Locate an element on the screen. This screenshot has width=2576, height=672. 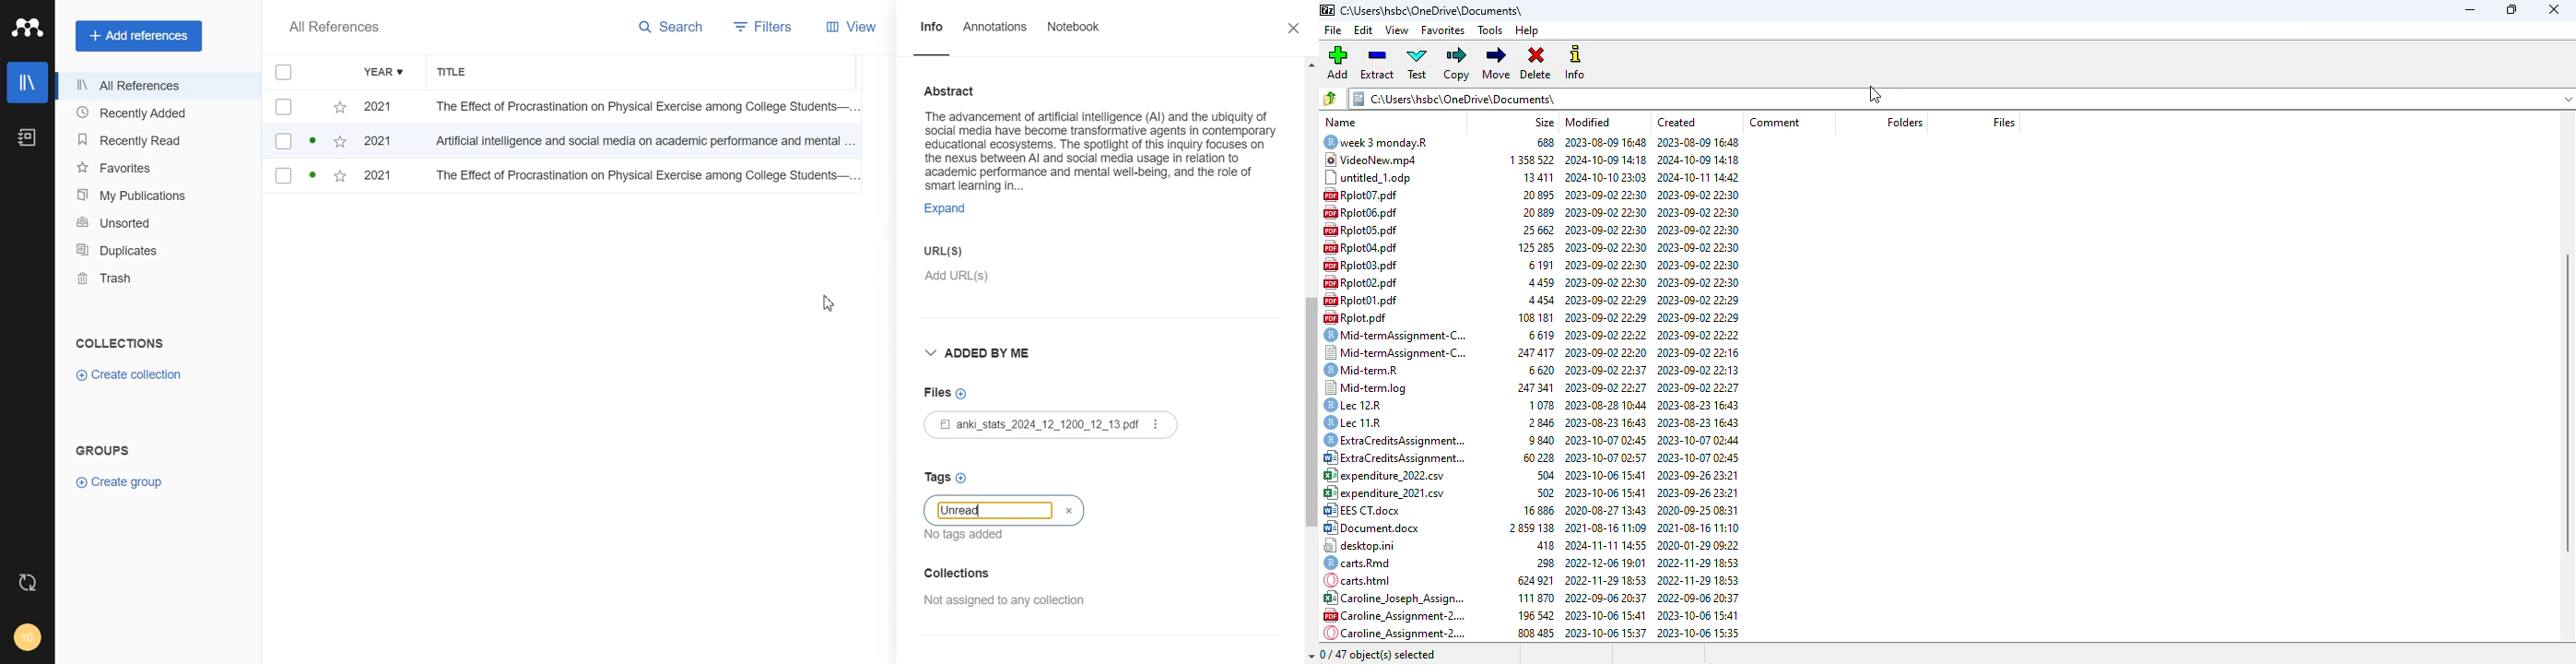
Mid-termleg is located at coordinates (1370, 385).